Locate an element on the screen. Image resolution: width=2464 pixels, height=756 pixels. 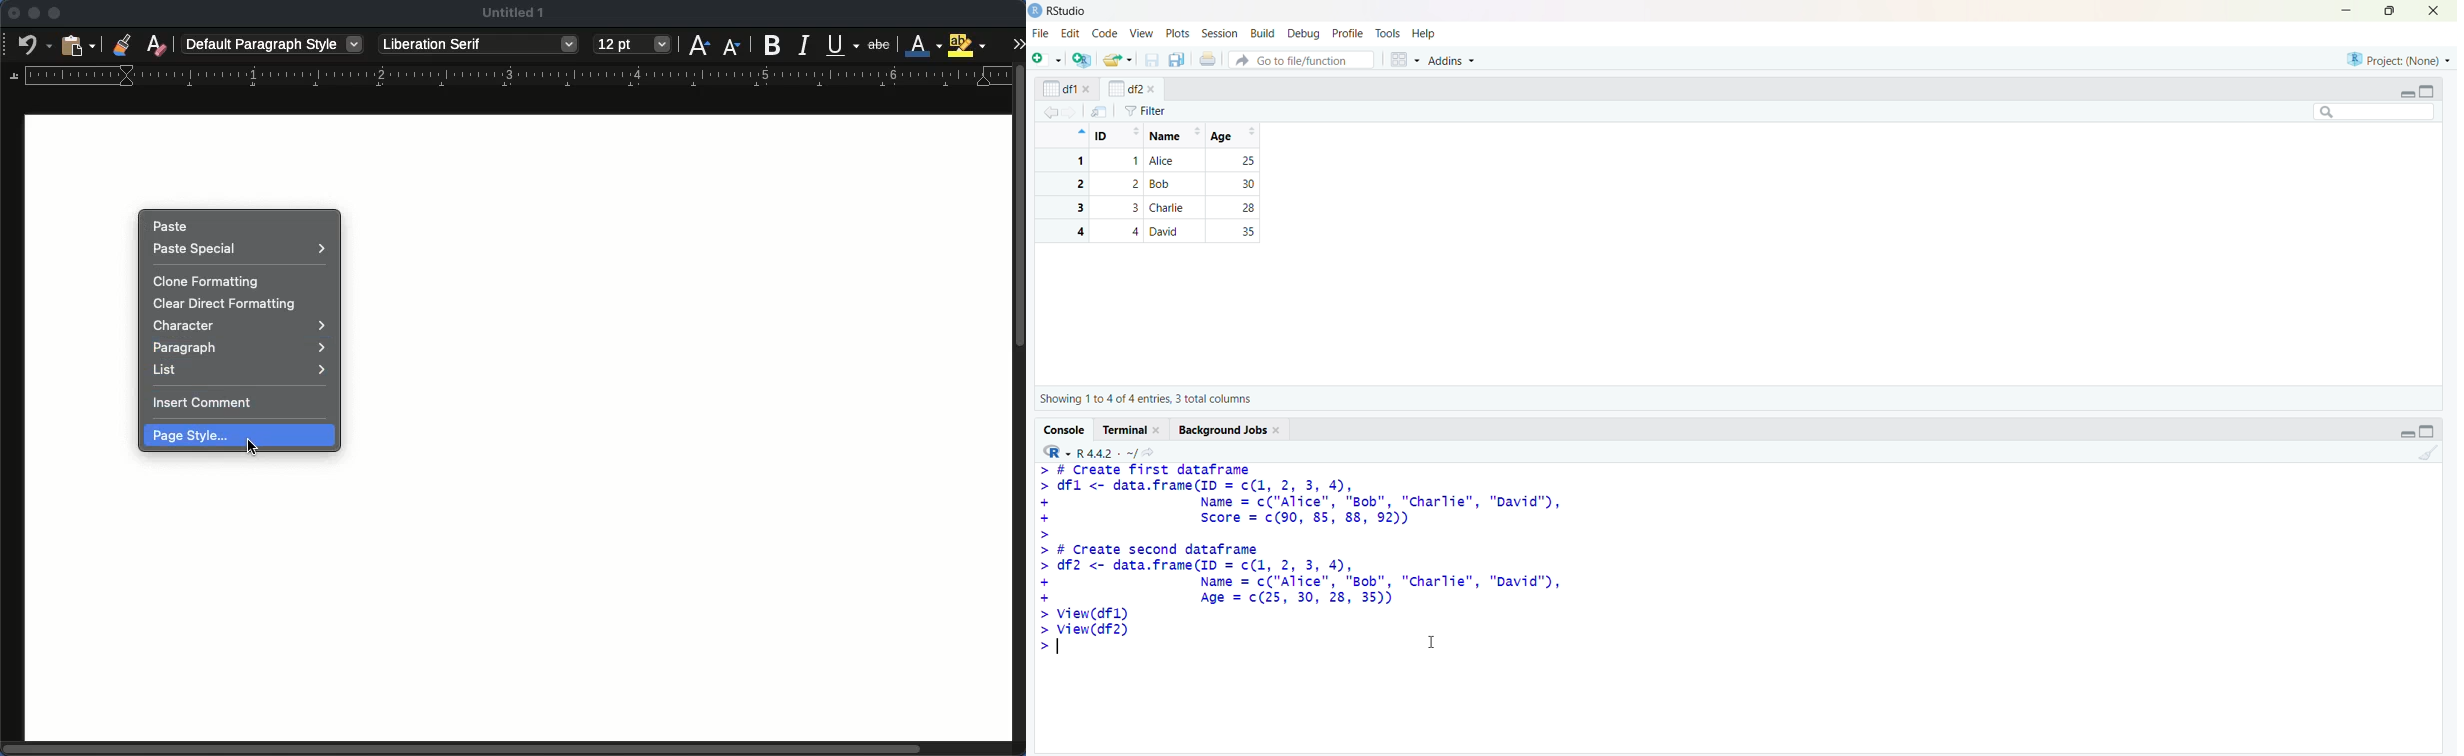
1 1 Alice 25 is located at coordinates (1154, 161).